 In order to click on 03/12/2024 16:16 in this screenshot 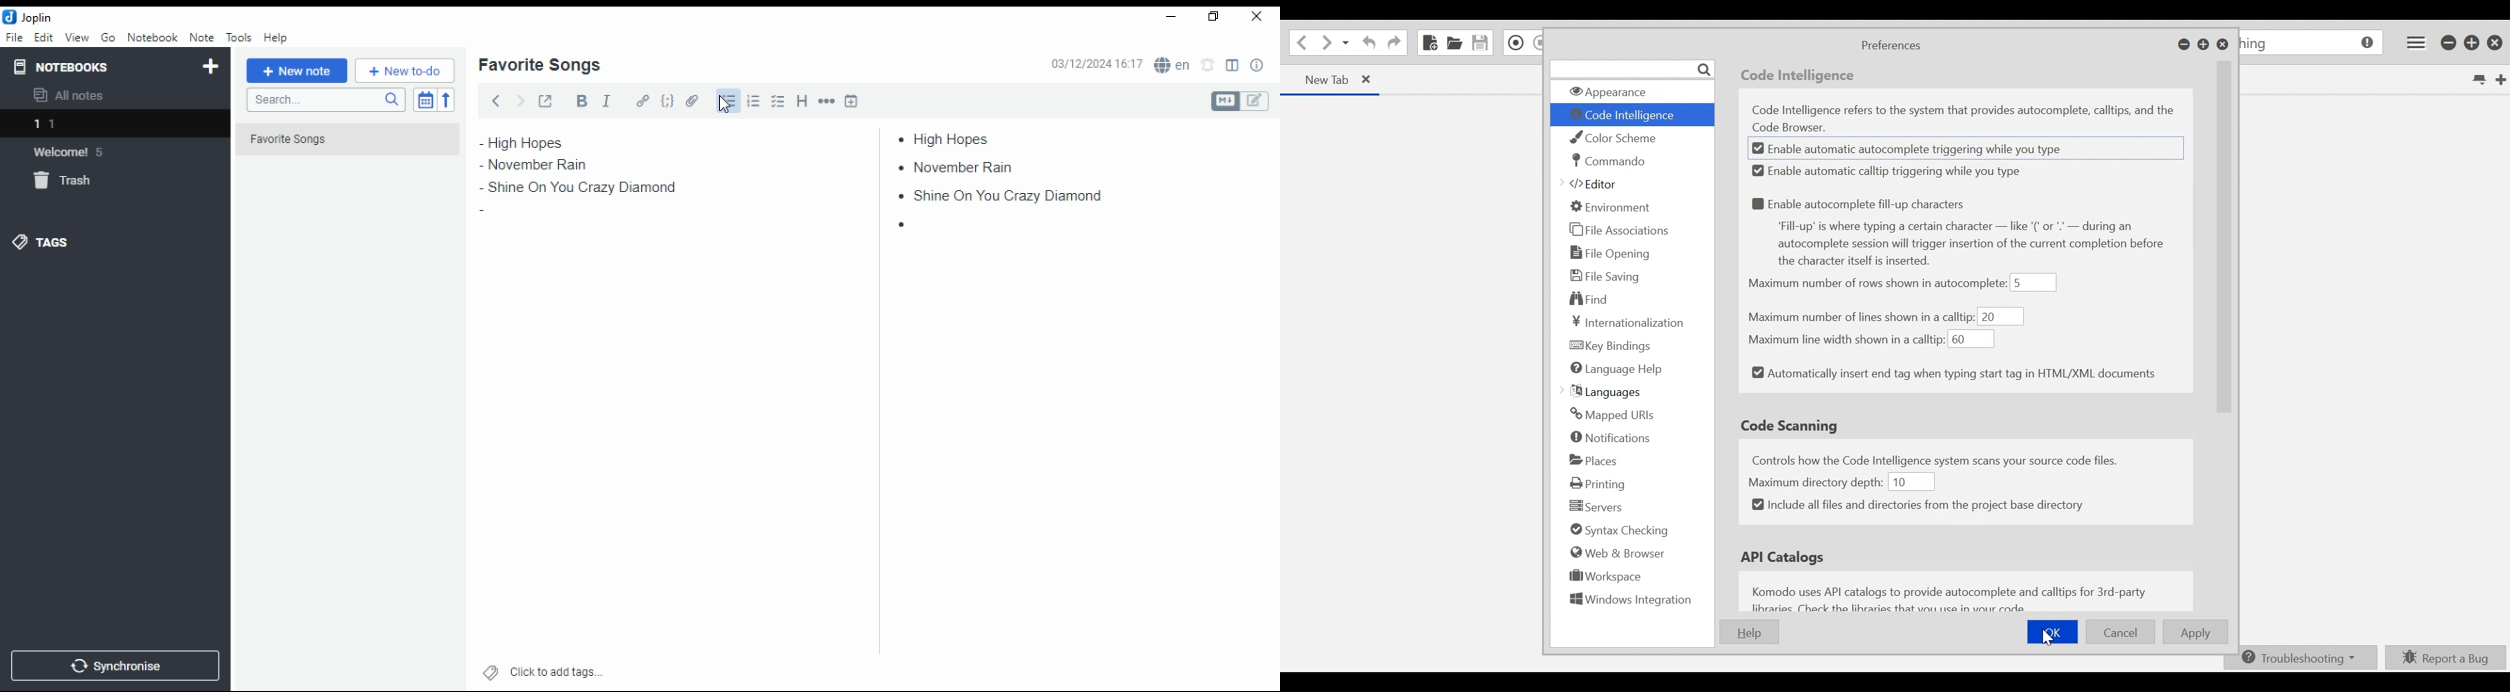, I will do `click(1096, 64)`.